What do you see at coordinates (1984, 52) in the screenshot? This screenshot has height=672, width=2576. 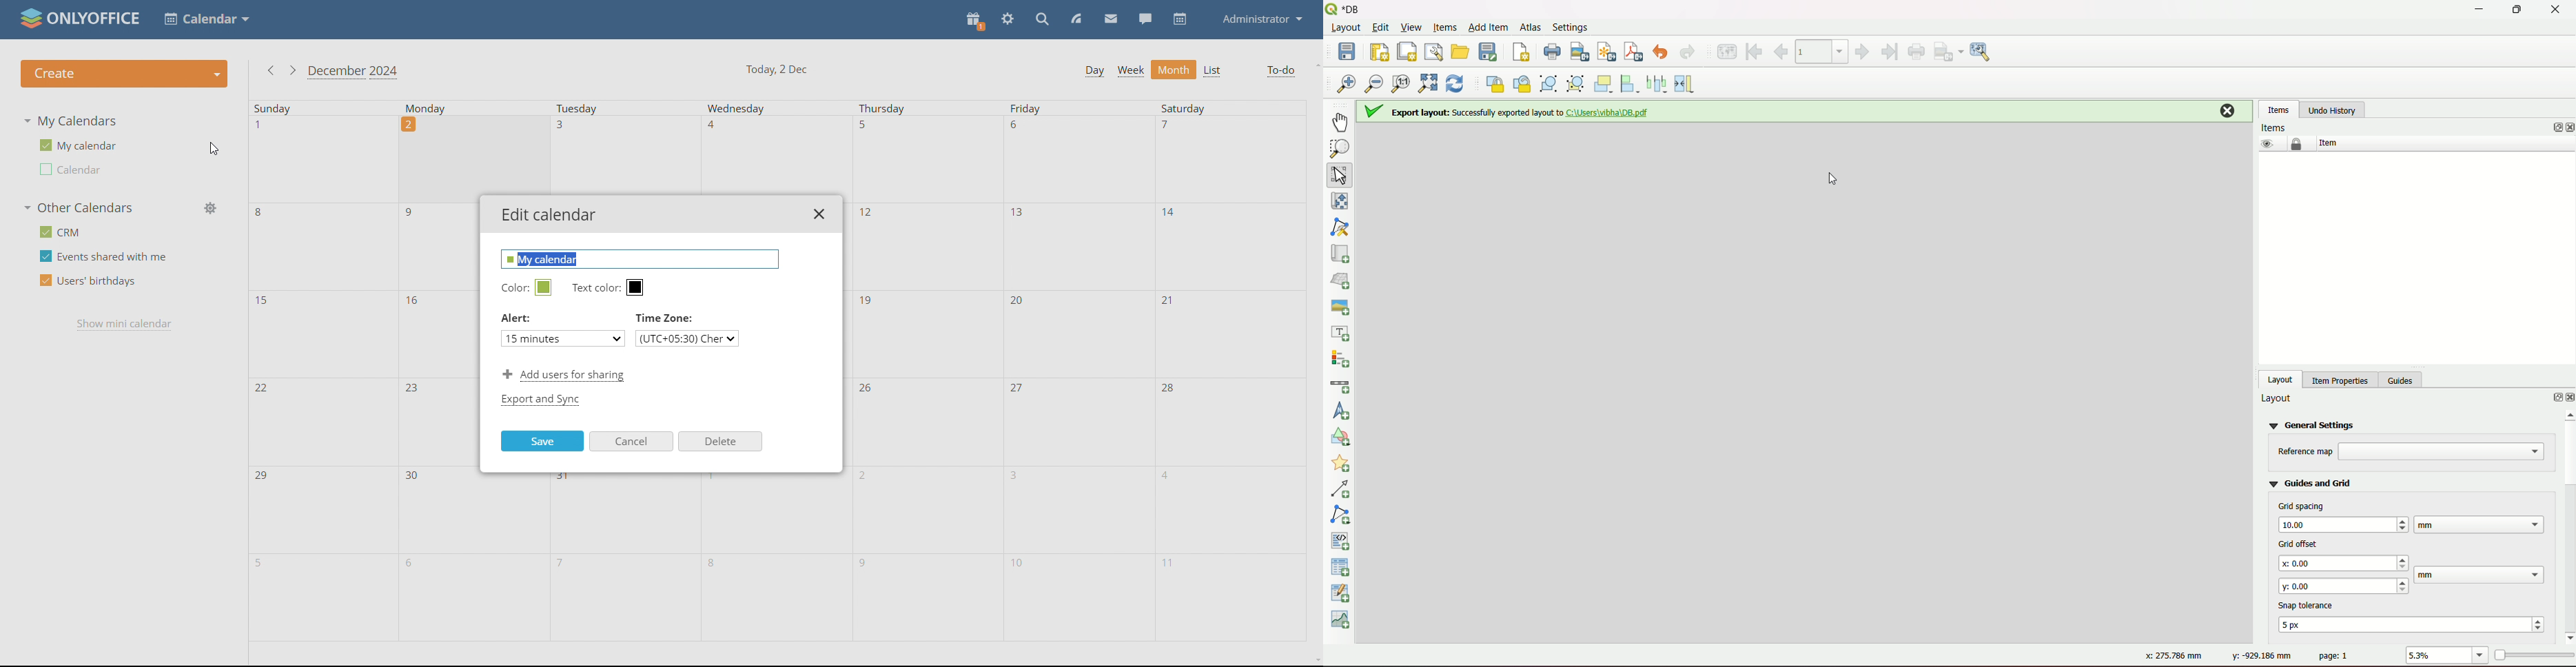 I see `image settings` at bounding box center [1984, 52].